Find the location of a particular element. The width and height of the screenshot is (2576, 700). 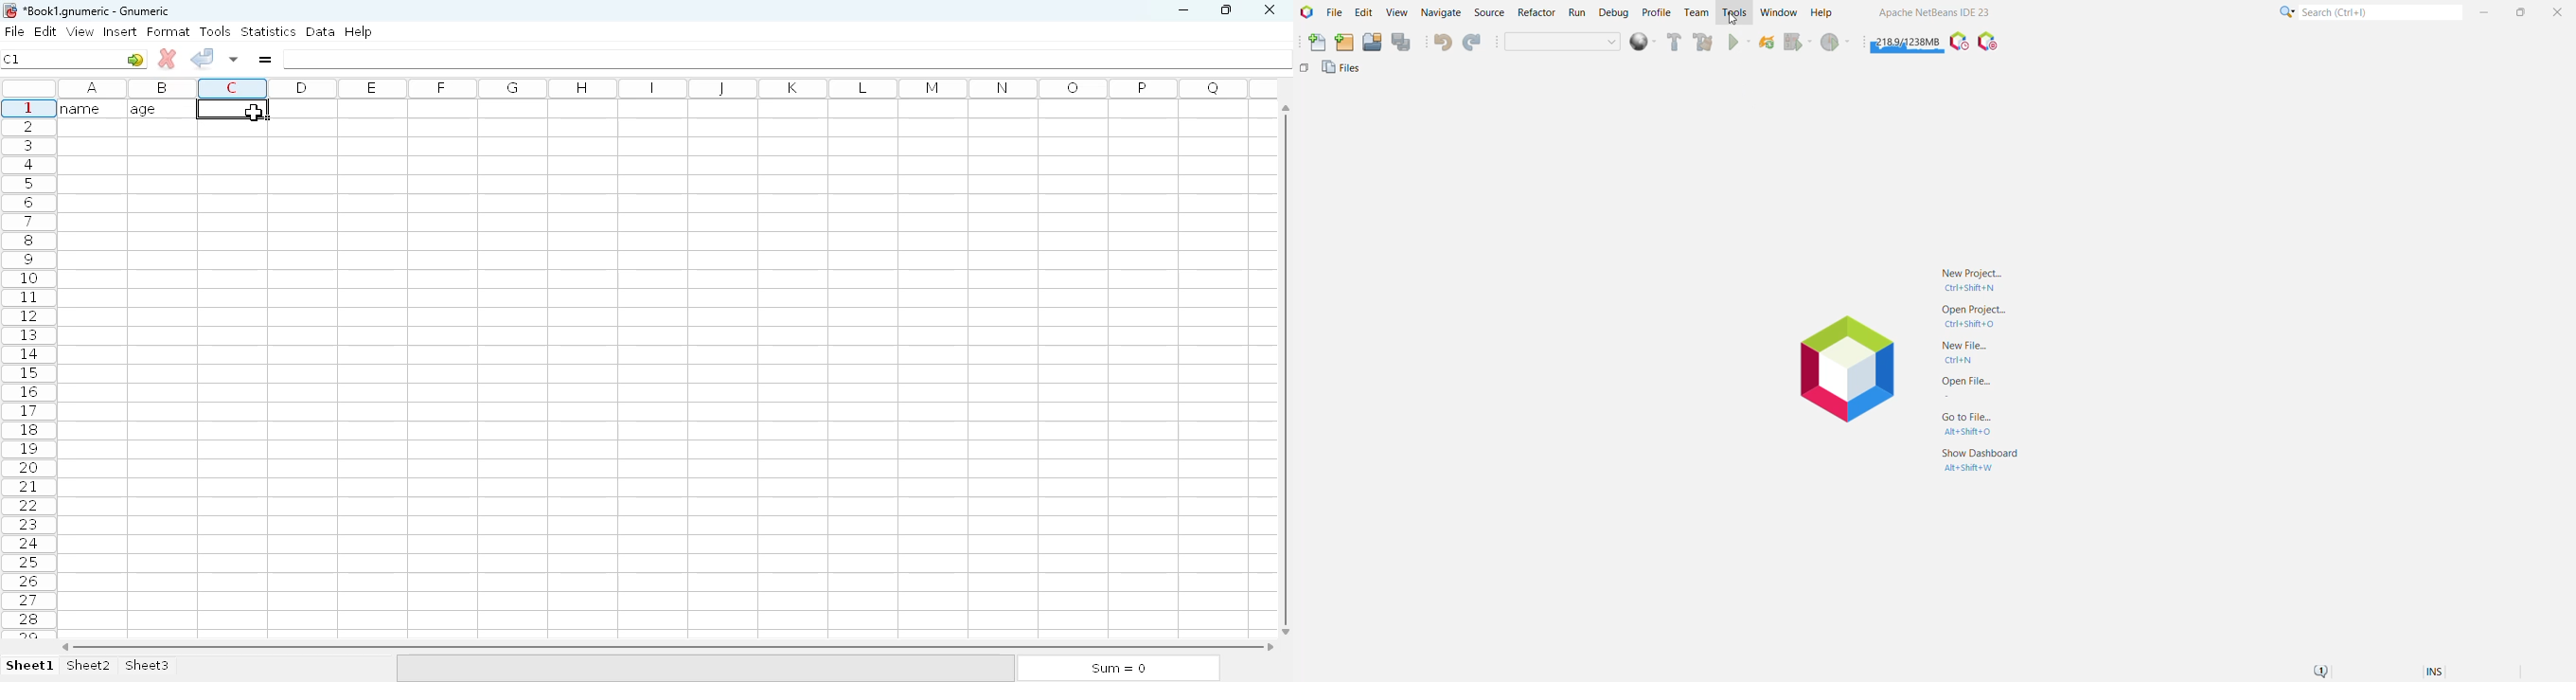

column is located at coordinates (662, 88).